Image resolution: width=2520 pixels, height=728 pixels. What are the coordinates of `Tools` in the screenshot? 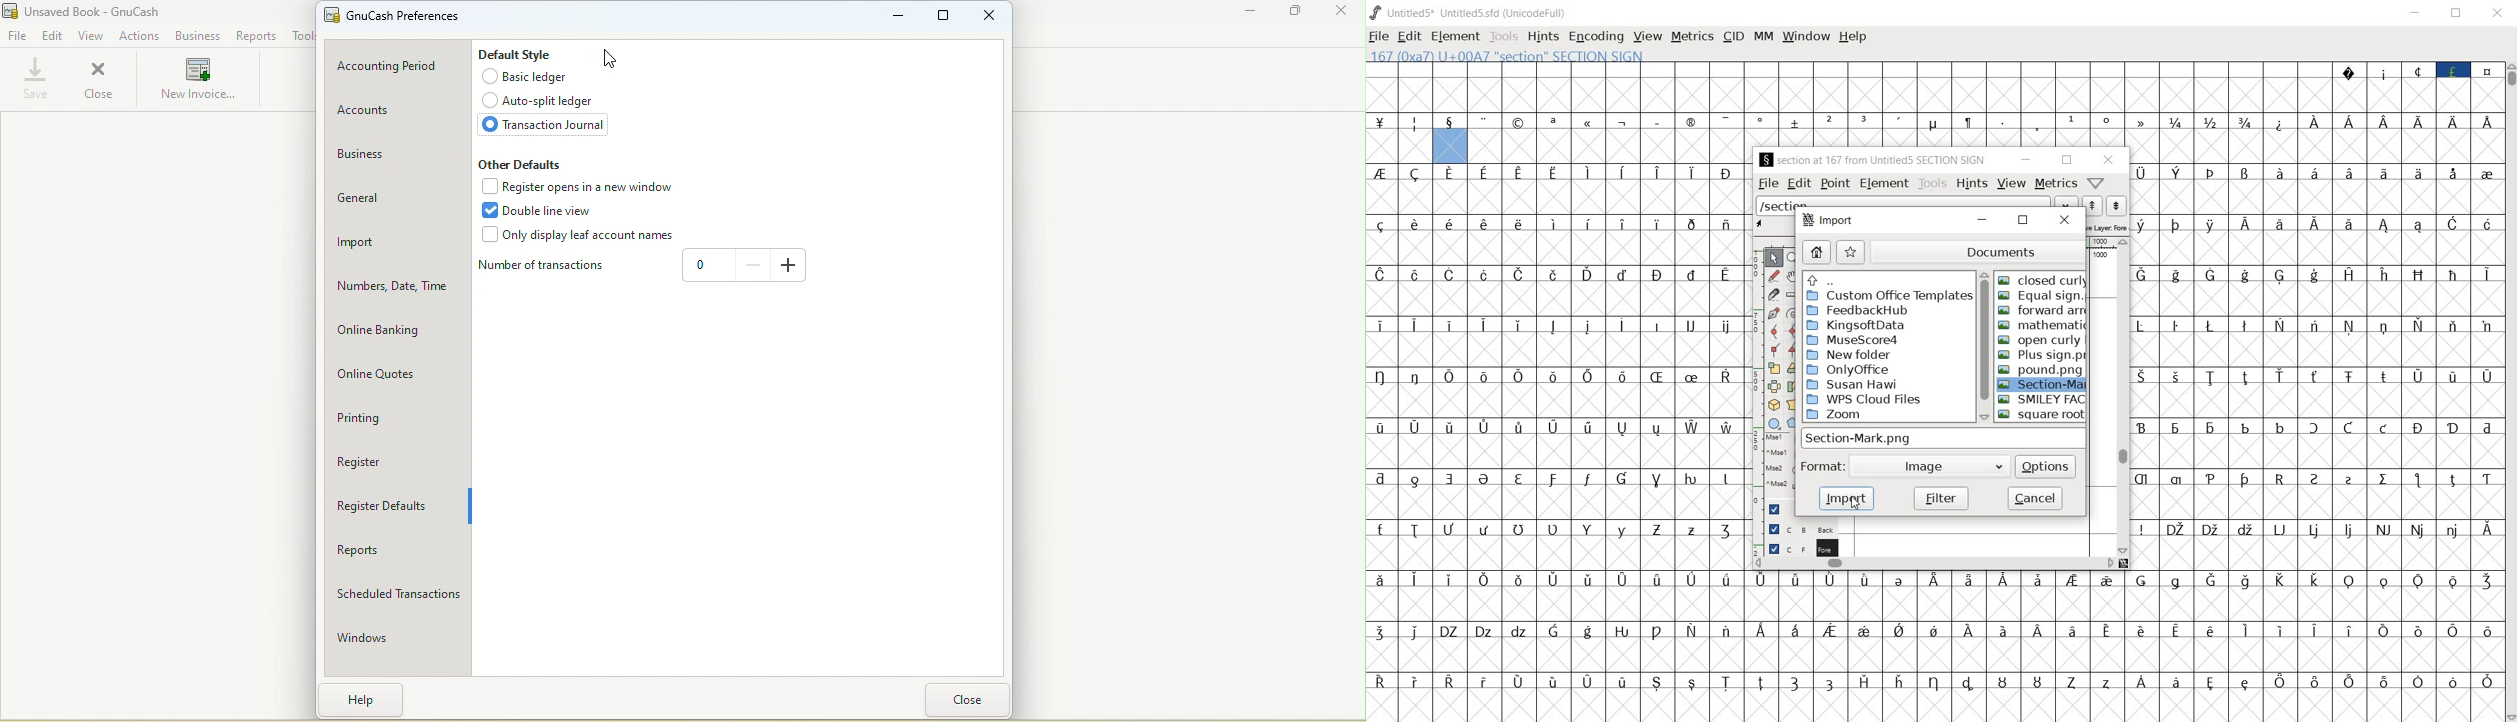 It's located at (300, 35).